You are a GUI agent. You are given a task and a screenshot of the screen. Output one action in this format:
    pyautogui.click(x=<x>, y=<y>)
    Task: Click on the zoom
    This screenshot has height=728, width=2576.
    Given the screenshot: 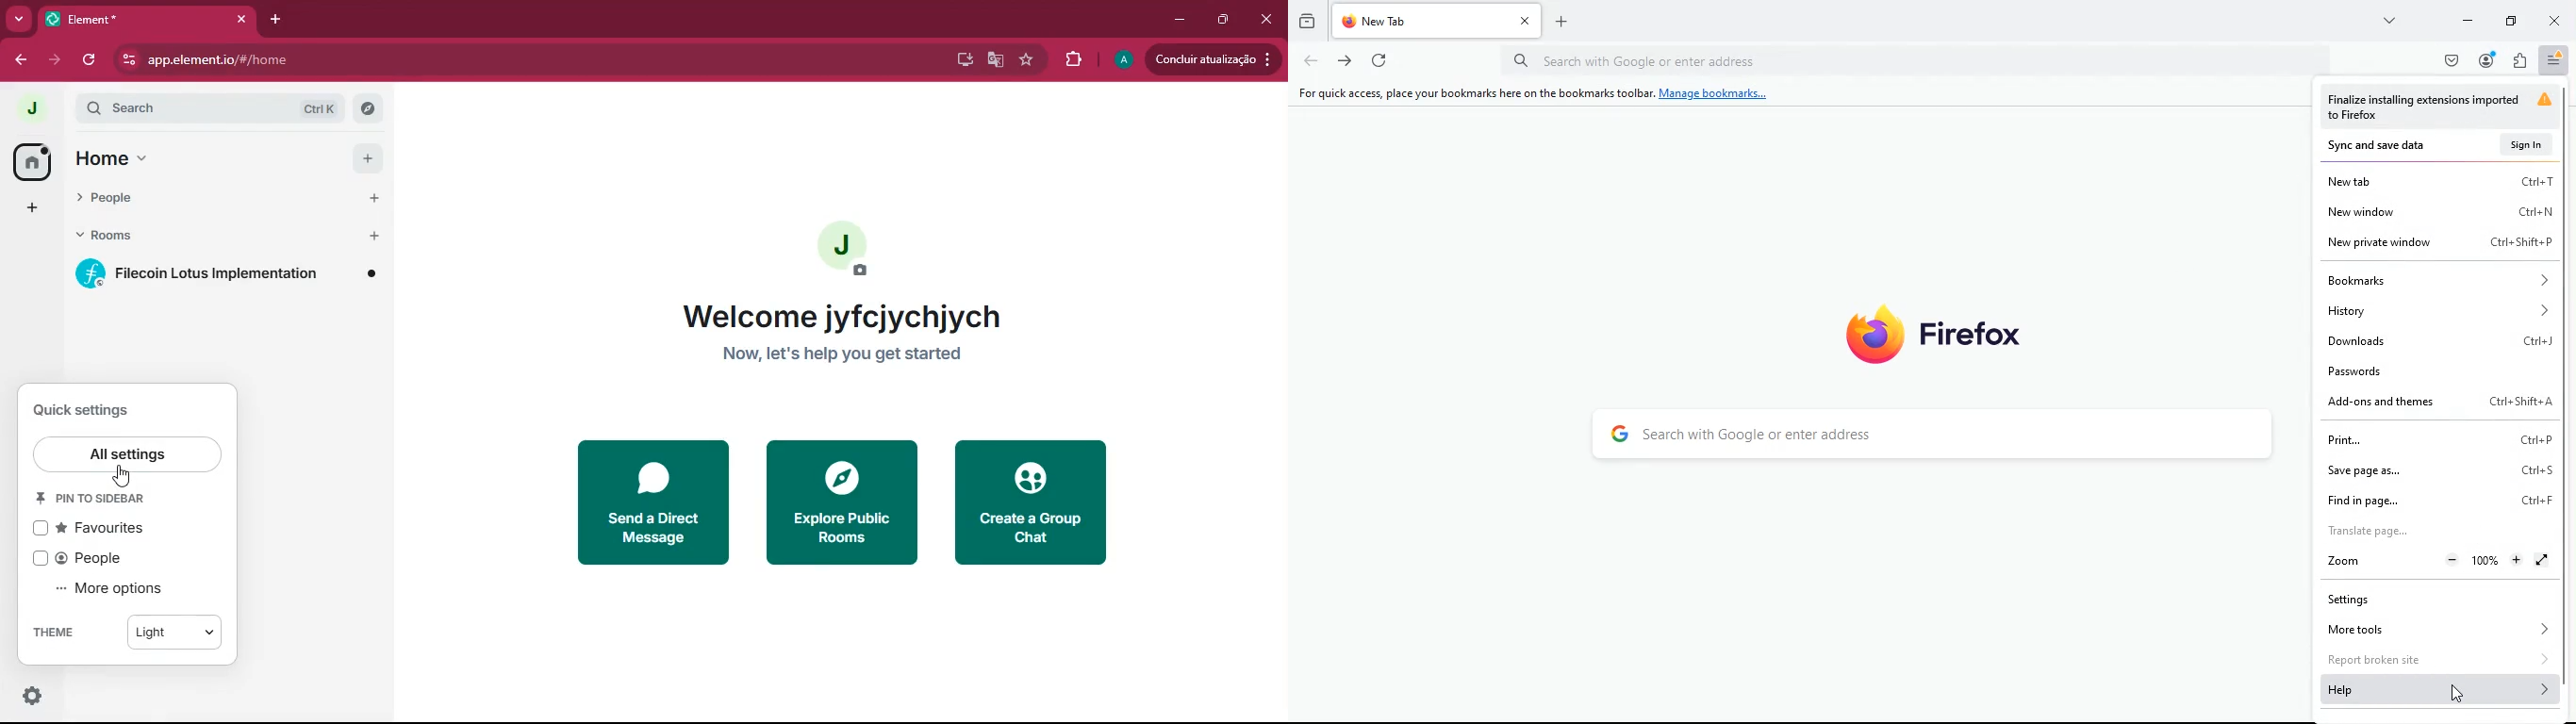 What is the action you would take?
    pyautogui.click(x=2345, y=561)
    